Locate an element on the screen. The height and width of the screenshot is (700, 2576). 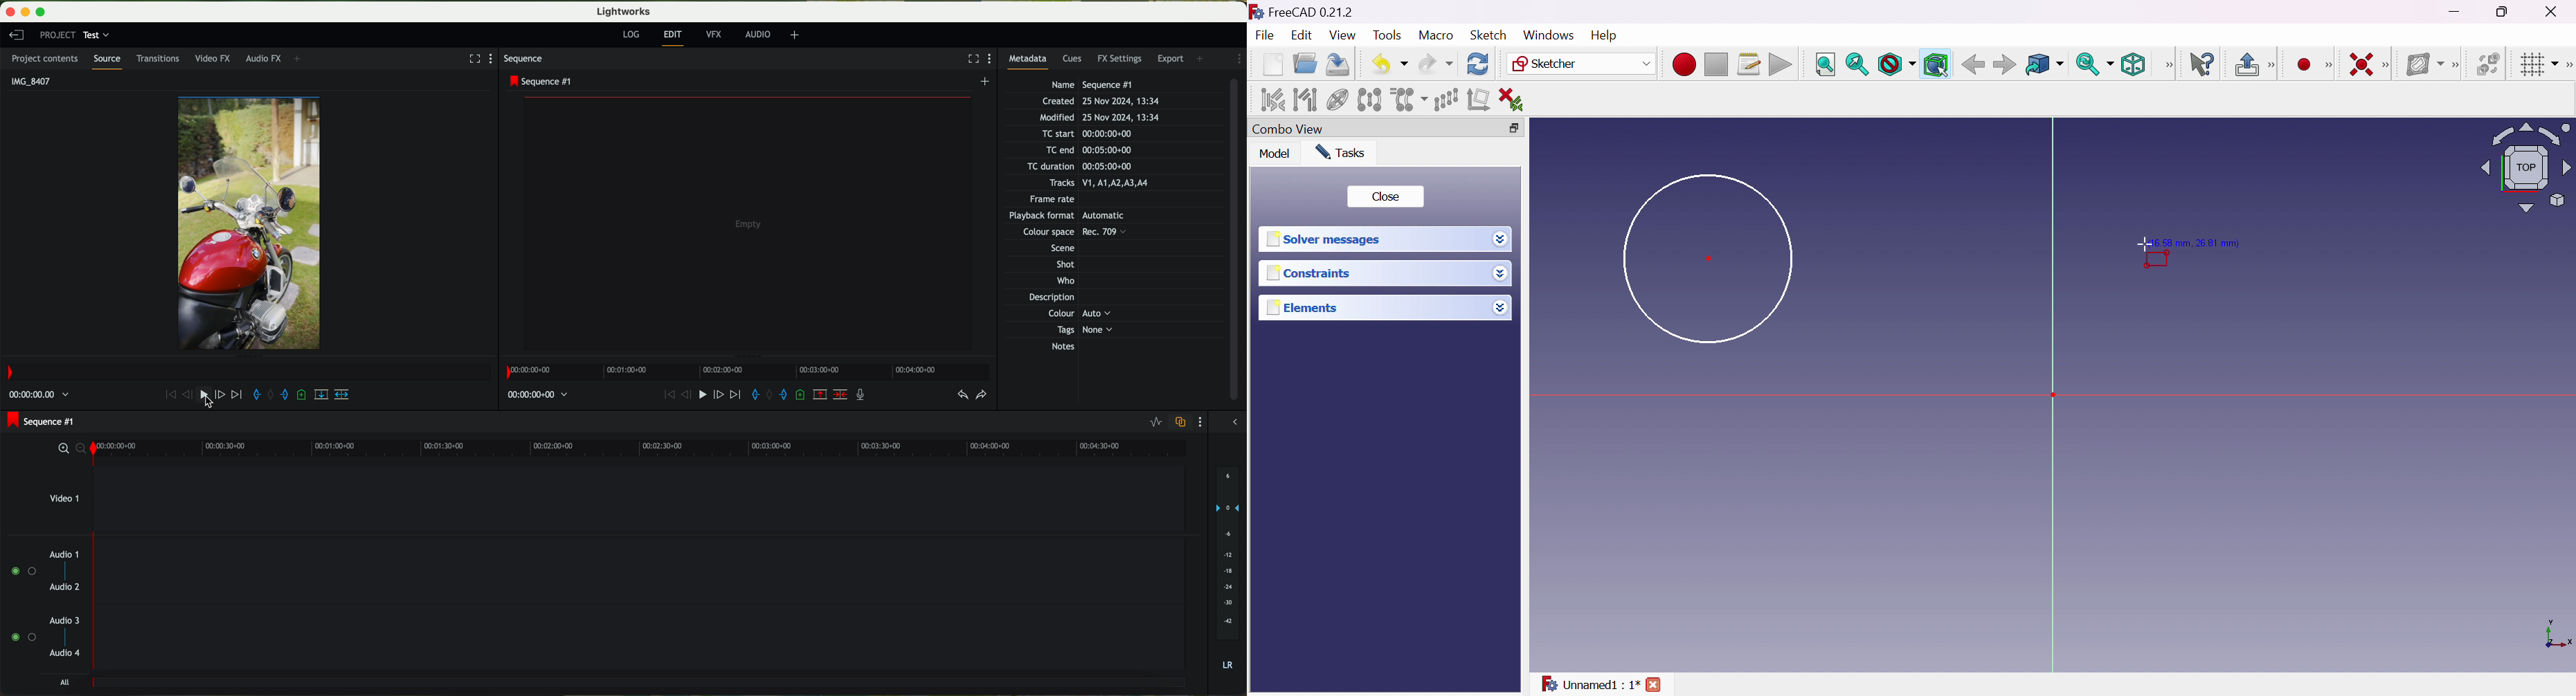
Drop down is located at coordinates (1500, 307).